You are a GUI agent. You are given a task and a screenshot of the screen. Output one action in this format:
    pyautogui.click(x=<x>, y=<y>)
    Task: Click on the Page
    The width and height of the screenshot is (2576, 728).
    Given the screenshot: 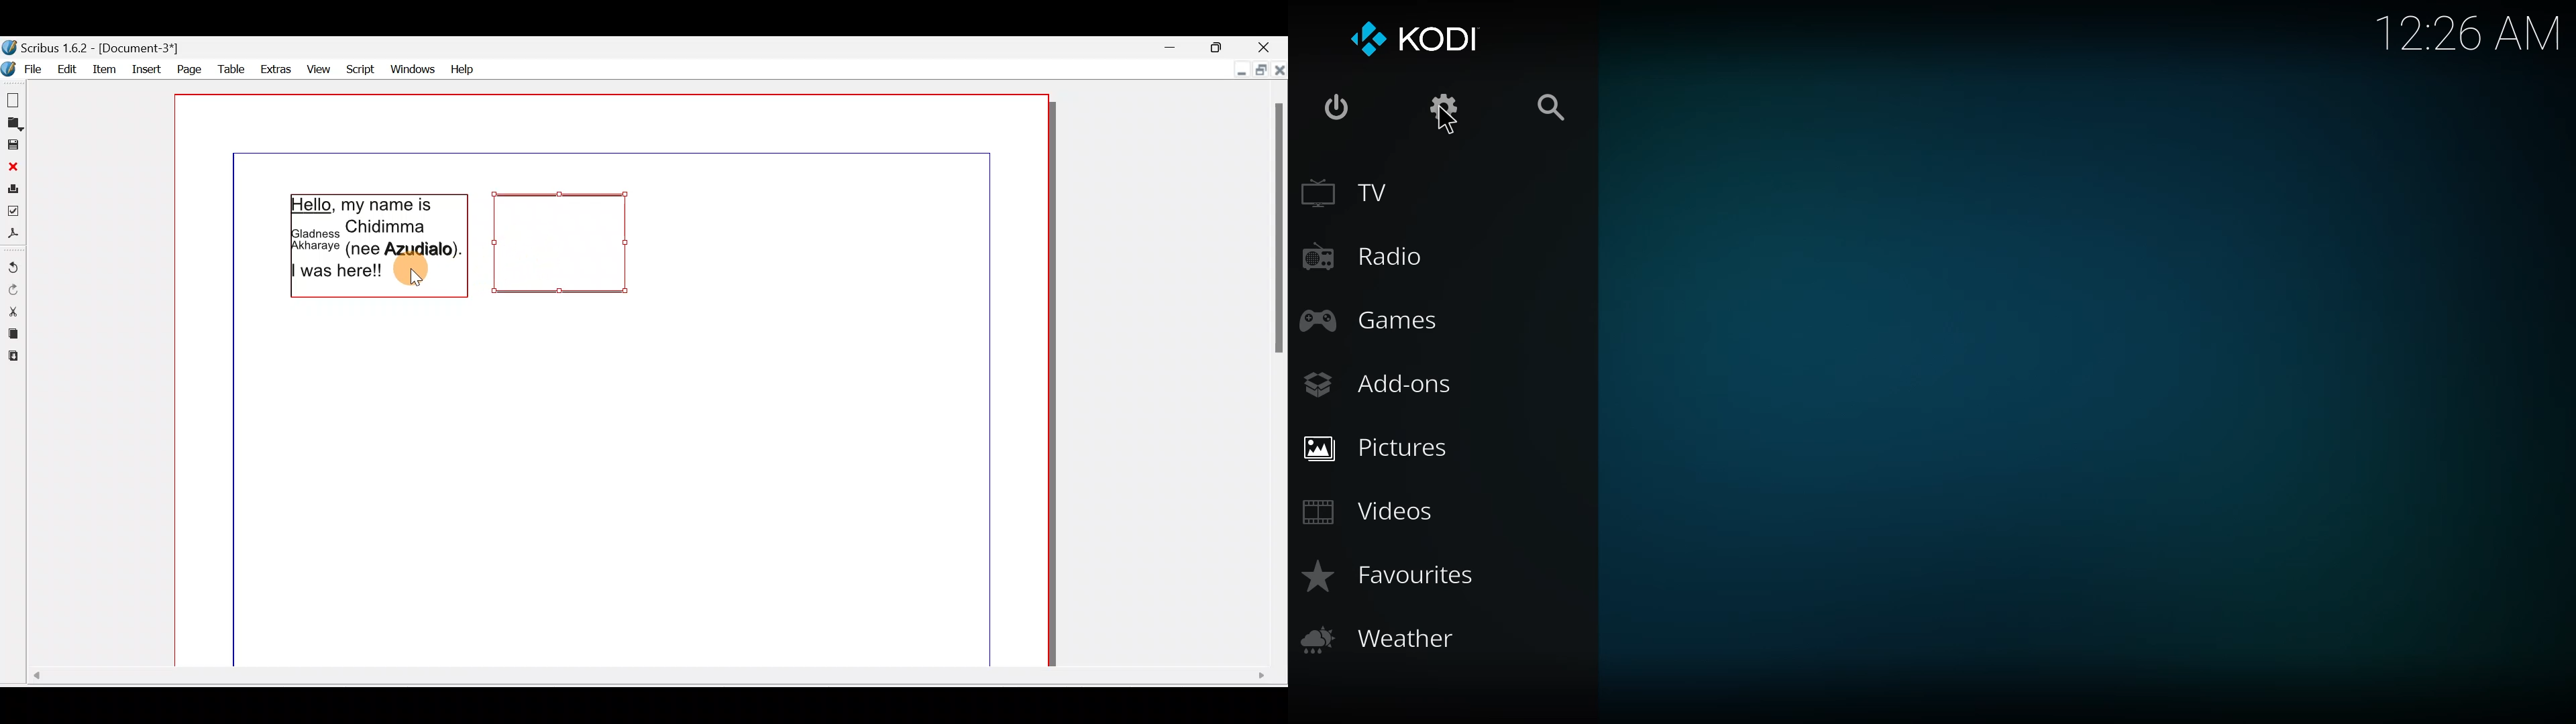 What is the action you would take?
    pyautogui.click(x=186, y=68)
    